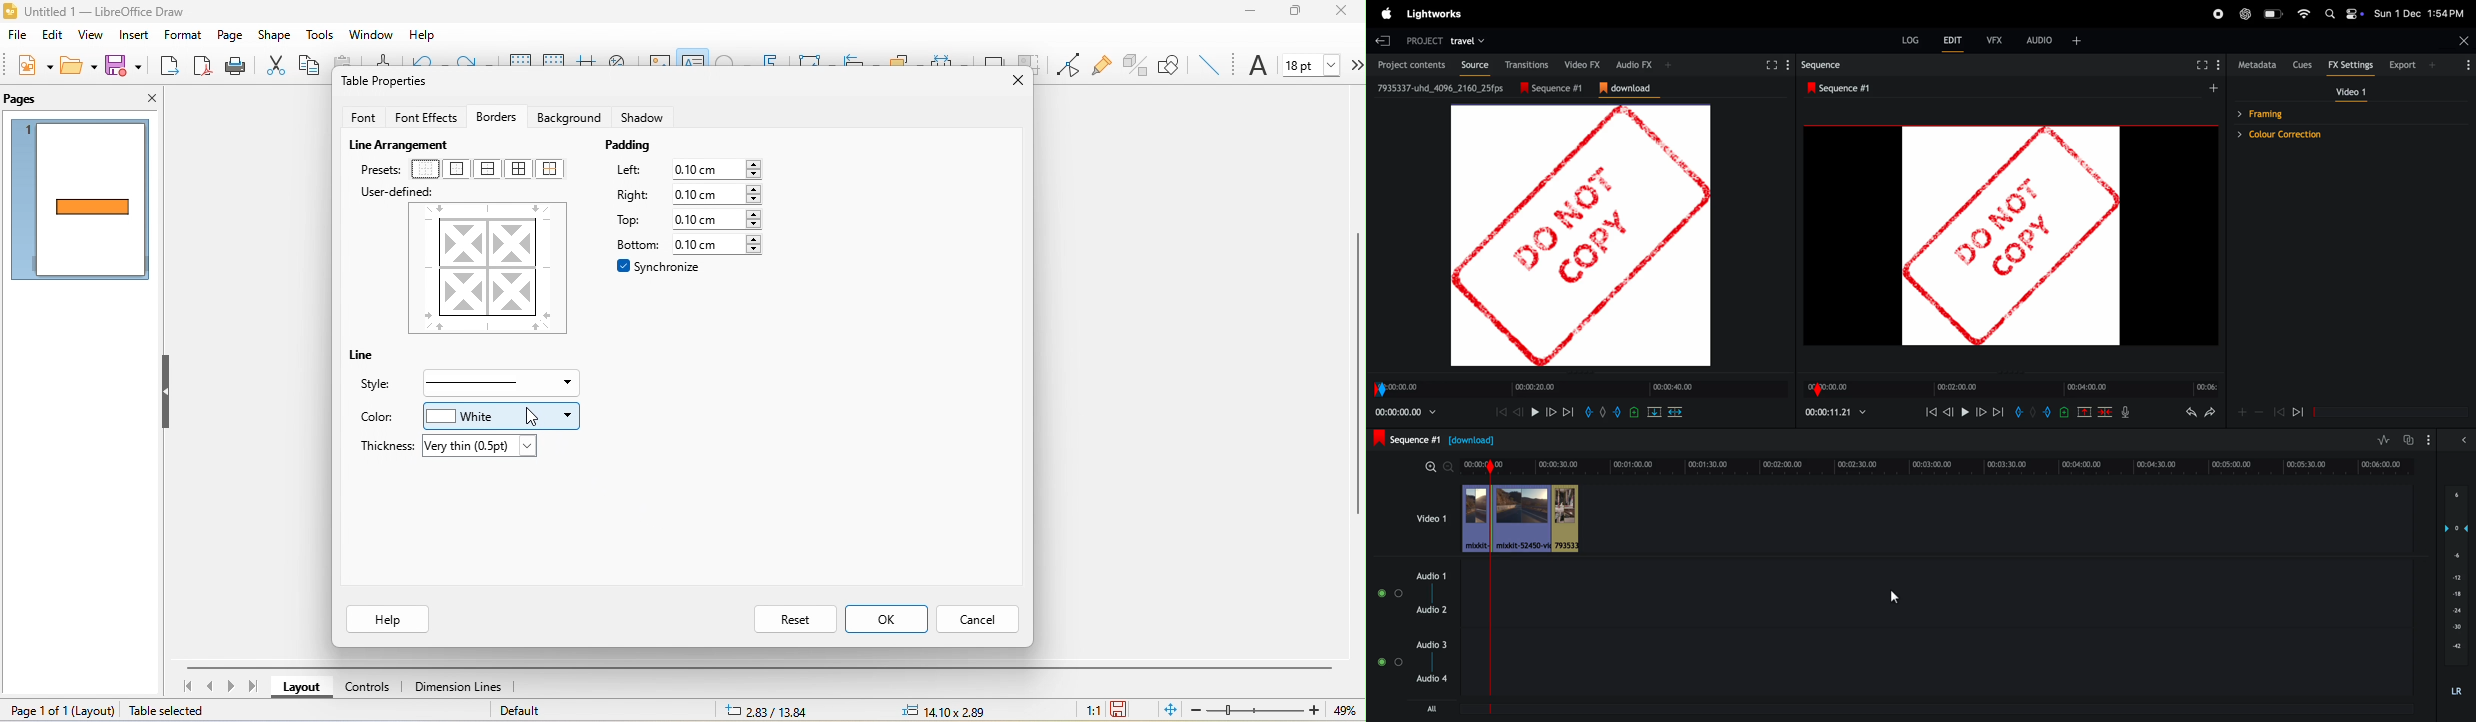 The width and height of the screenshot is (2492, 728). What do you see at coordinates (1634, 64) in the screenshot?
I see `audio fx` at bounding box center [1634, 64].